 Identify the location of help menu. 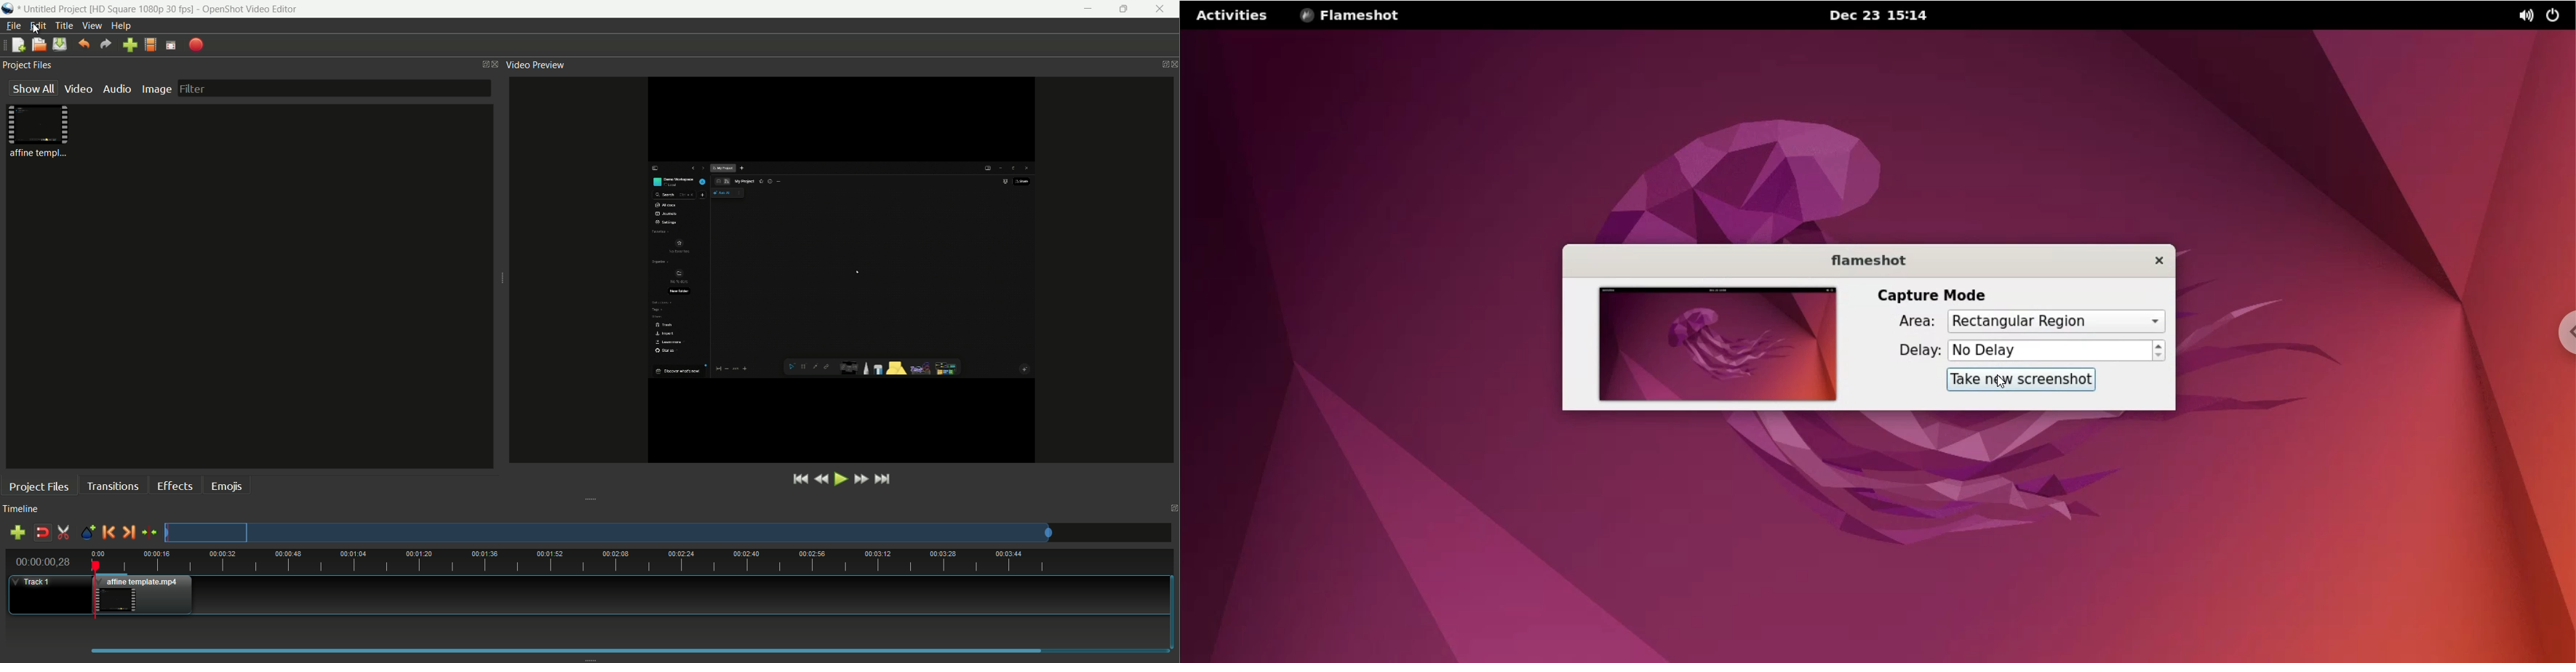
(123, 26).